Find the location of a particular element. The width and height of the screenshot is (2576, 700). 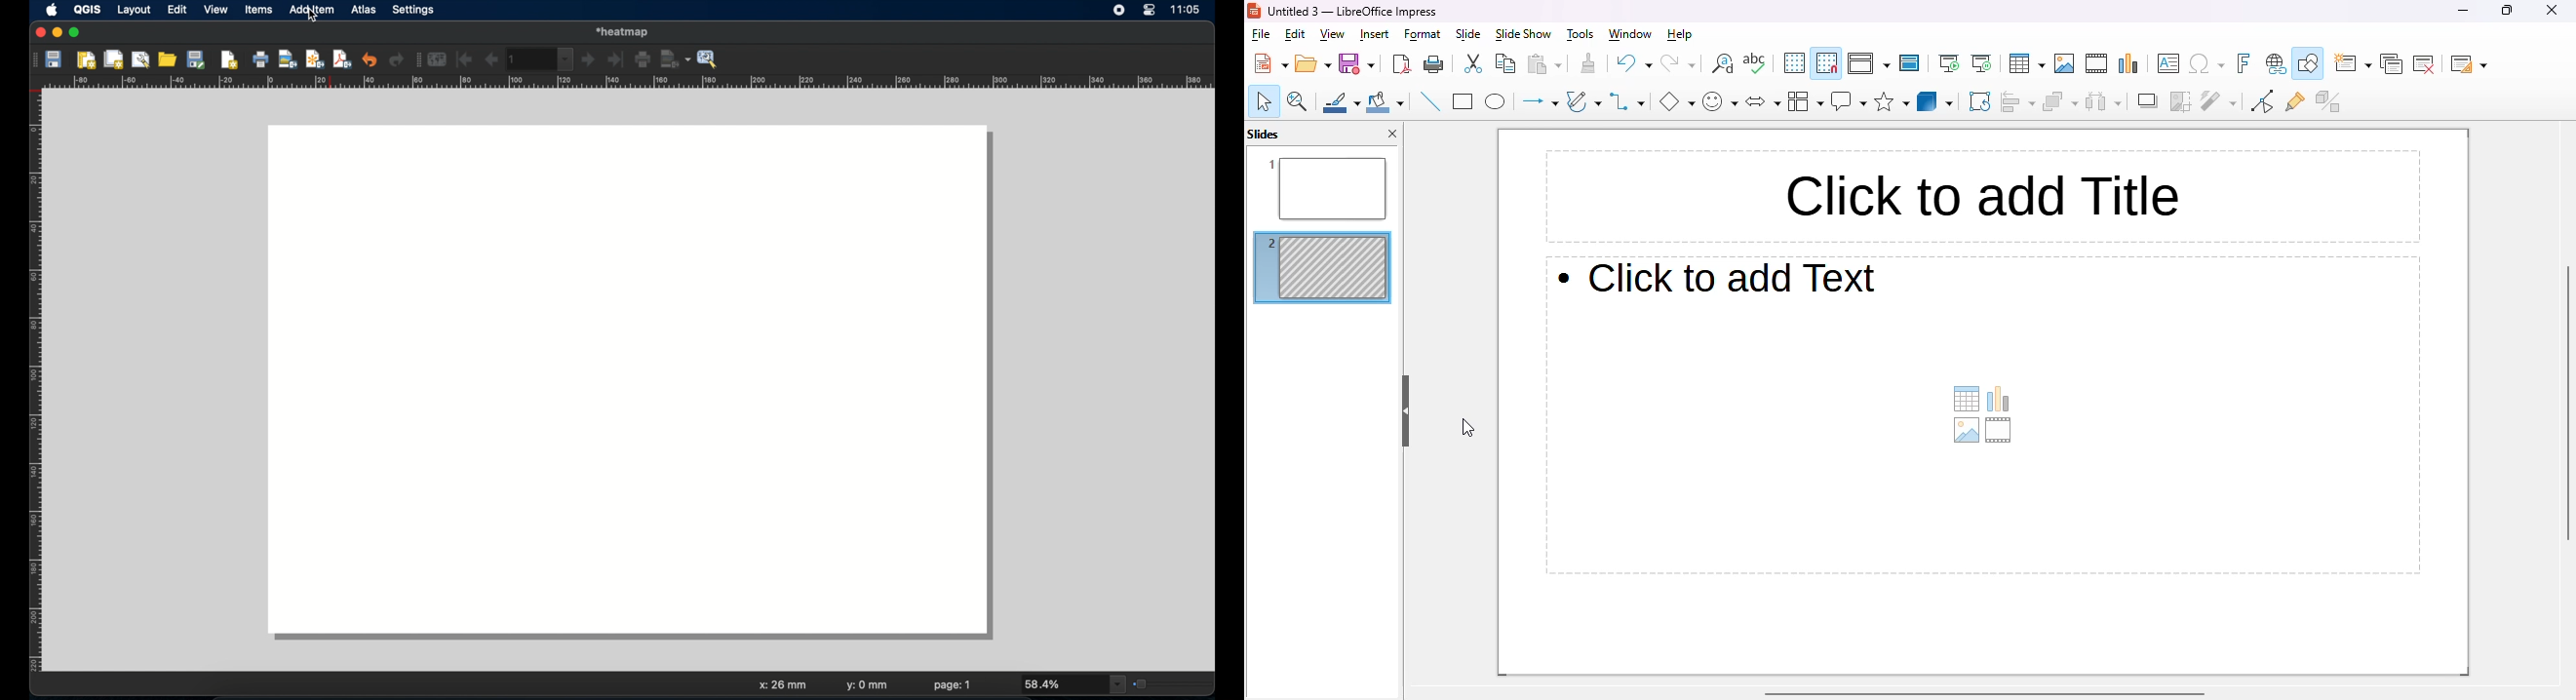

symbol shapes is located at coordinates (1720, 103).